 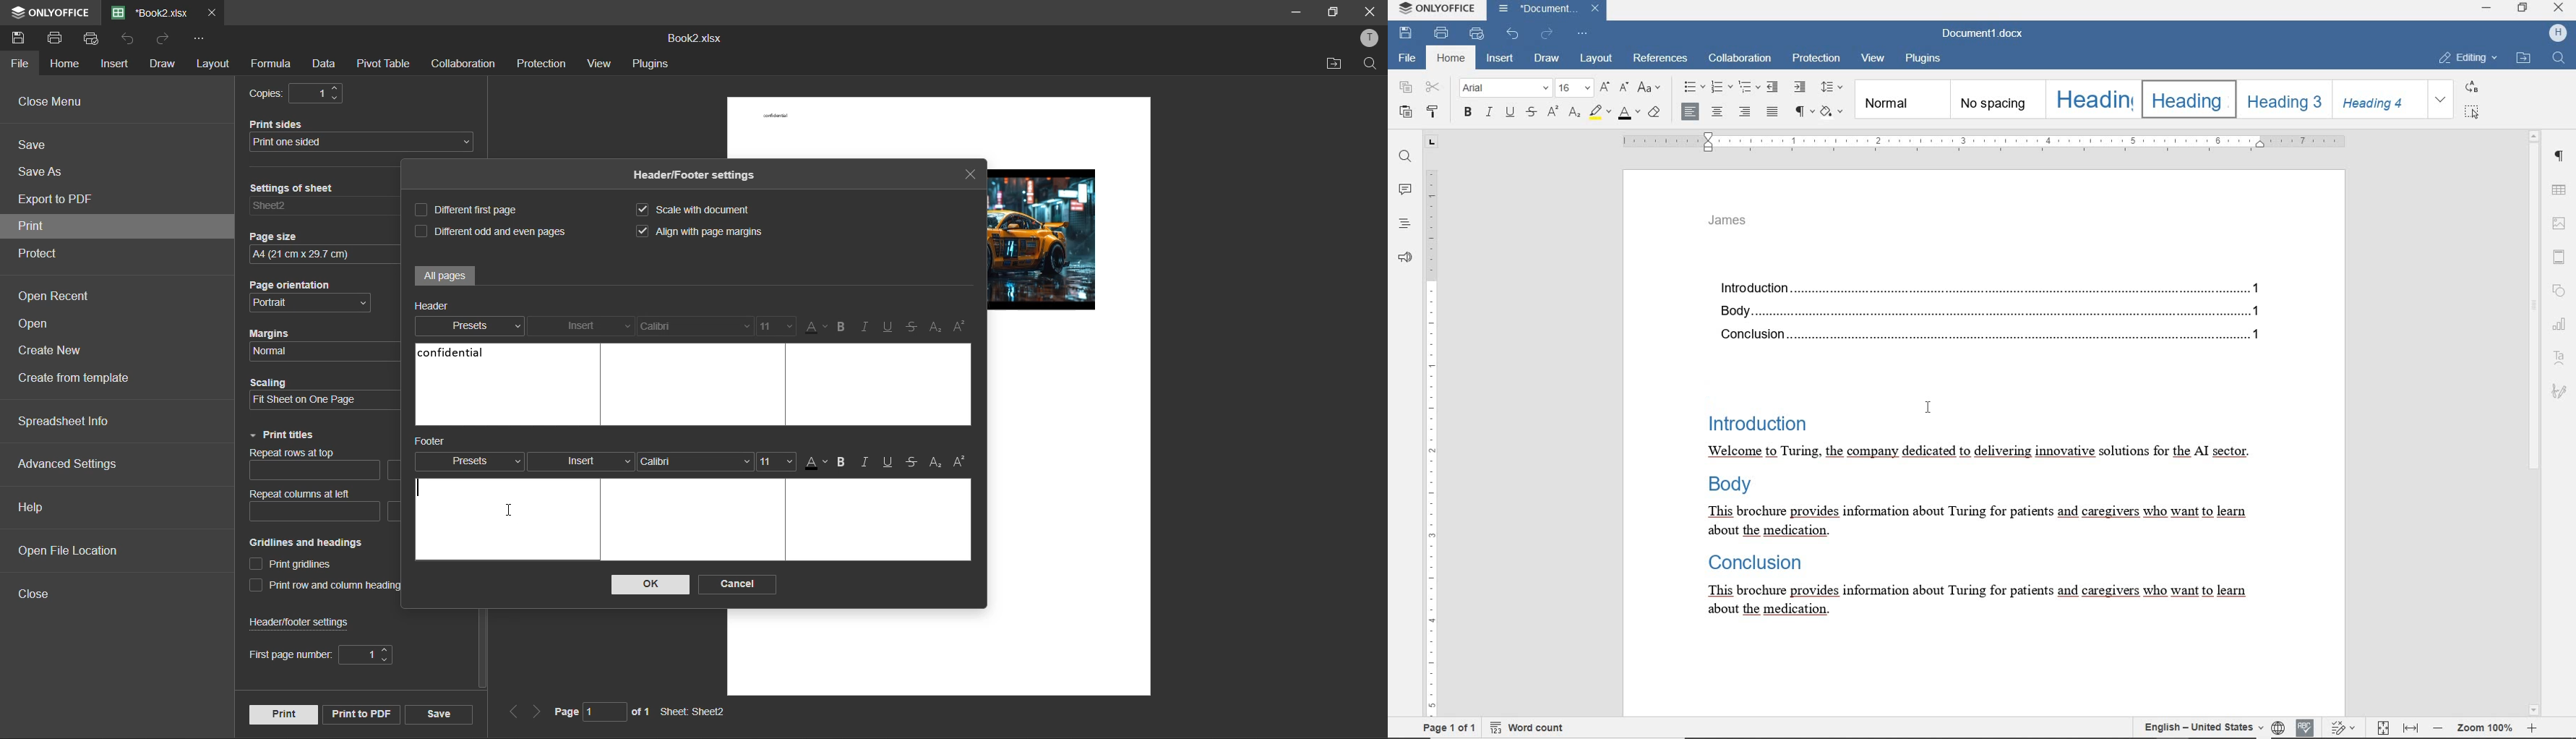 What do you see at coordinates (53, 293) in the screenshot?
I see `open recent` at bounding box center [53, 293].